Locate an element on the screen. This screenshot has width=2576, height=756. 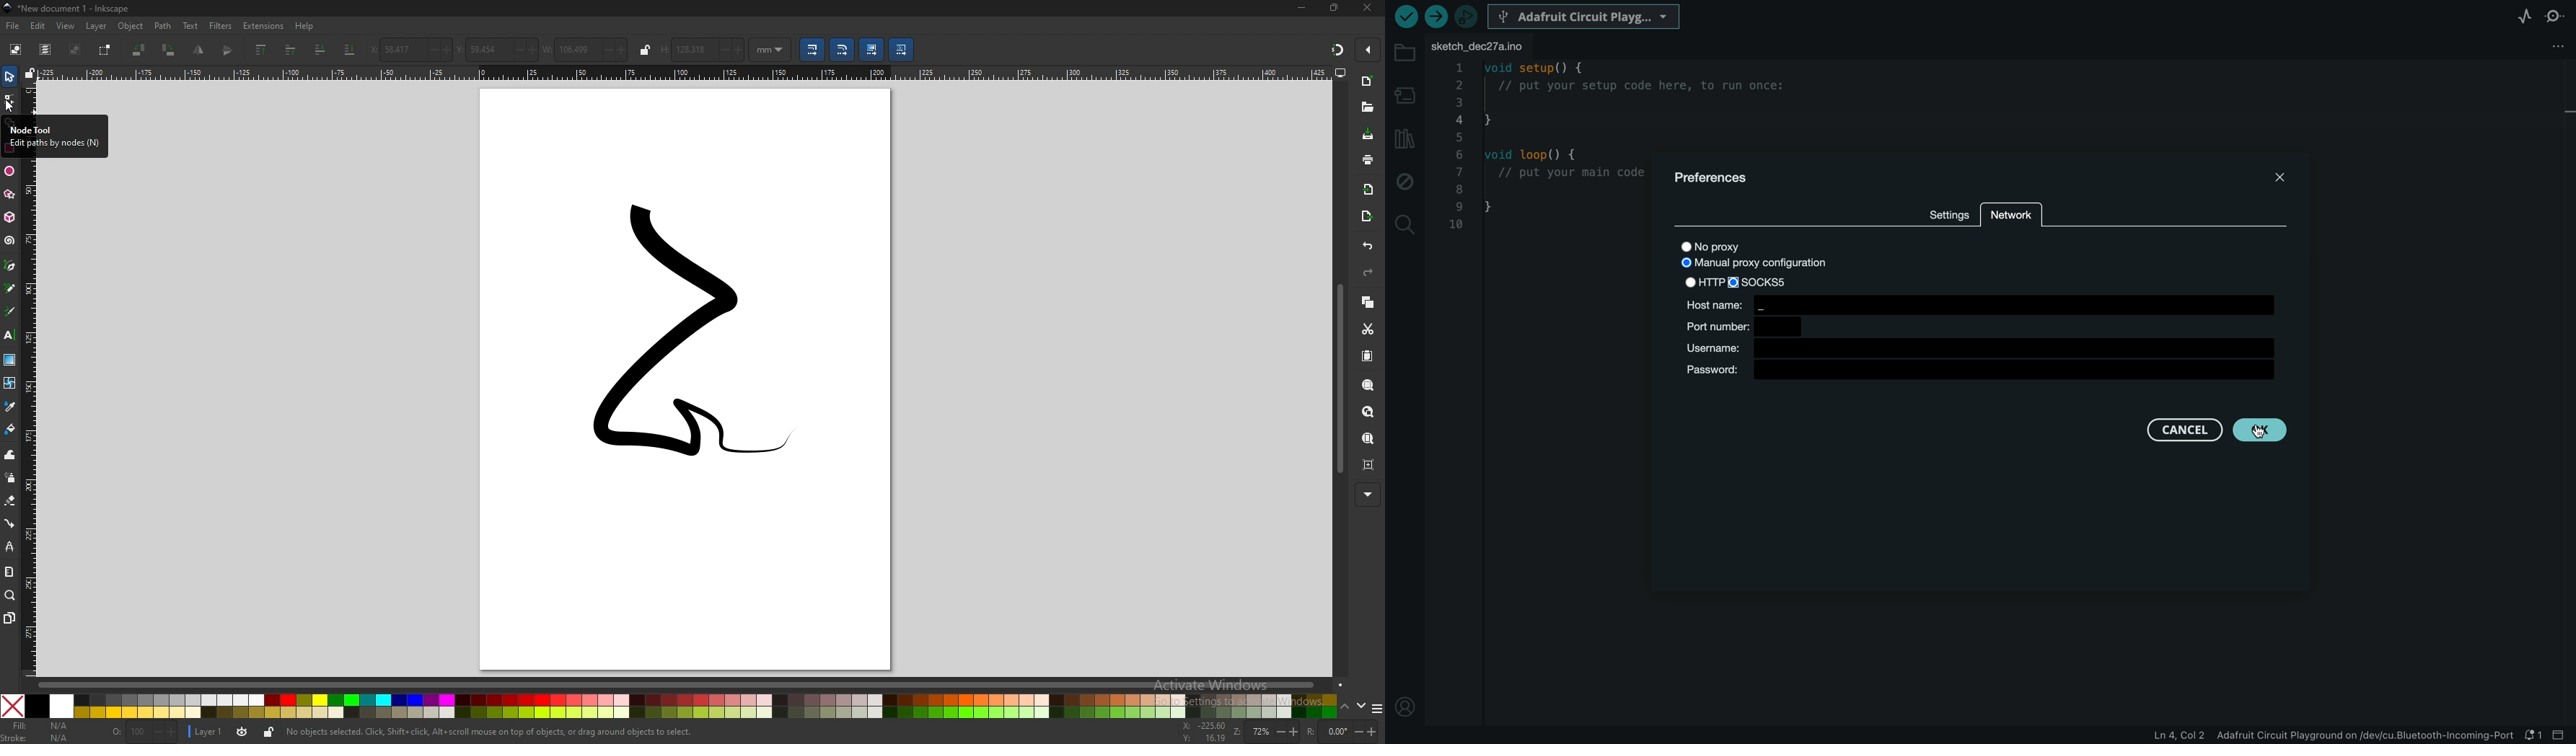
undo is located at coordinates (1368, 247).